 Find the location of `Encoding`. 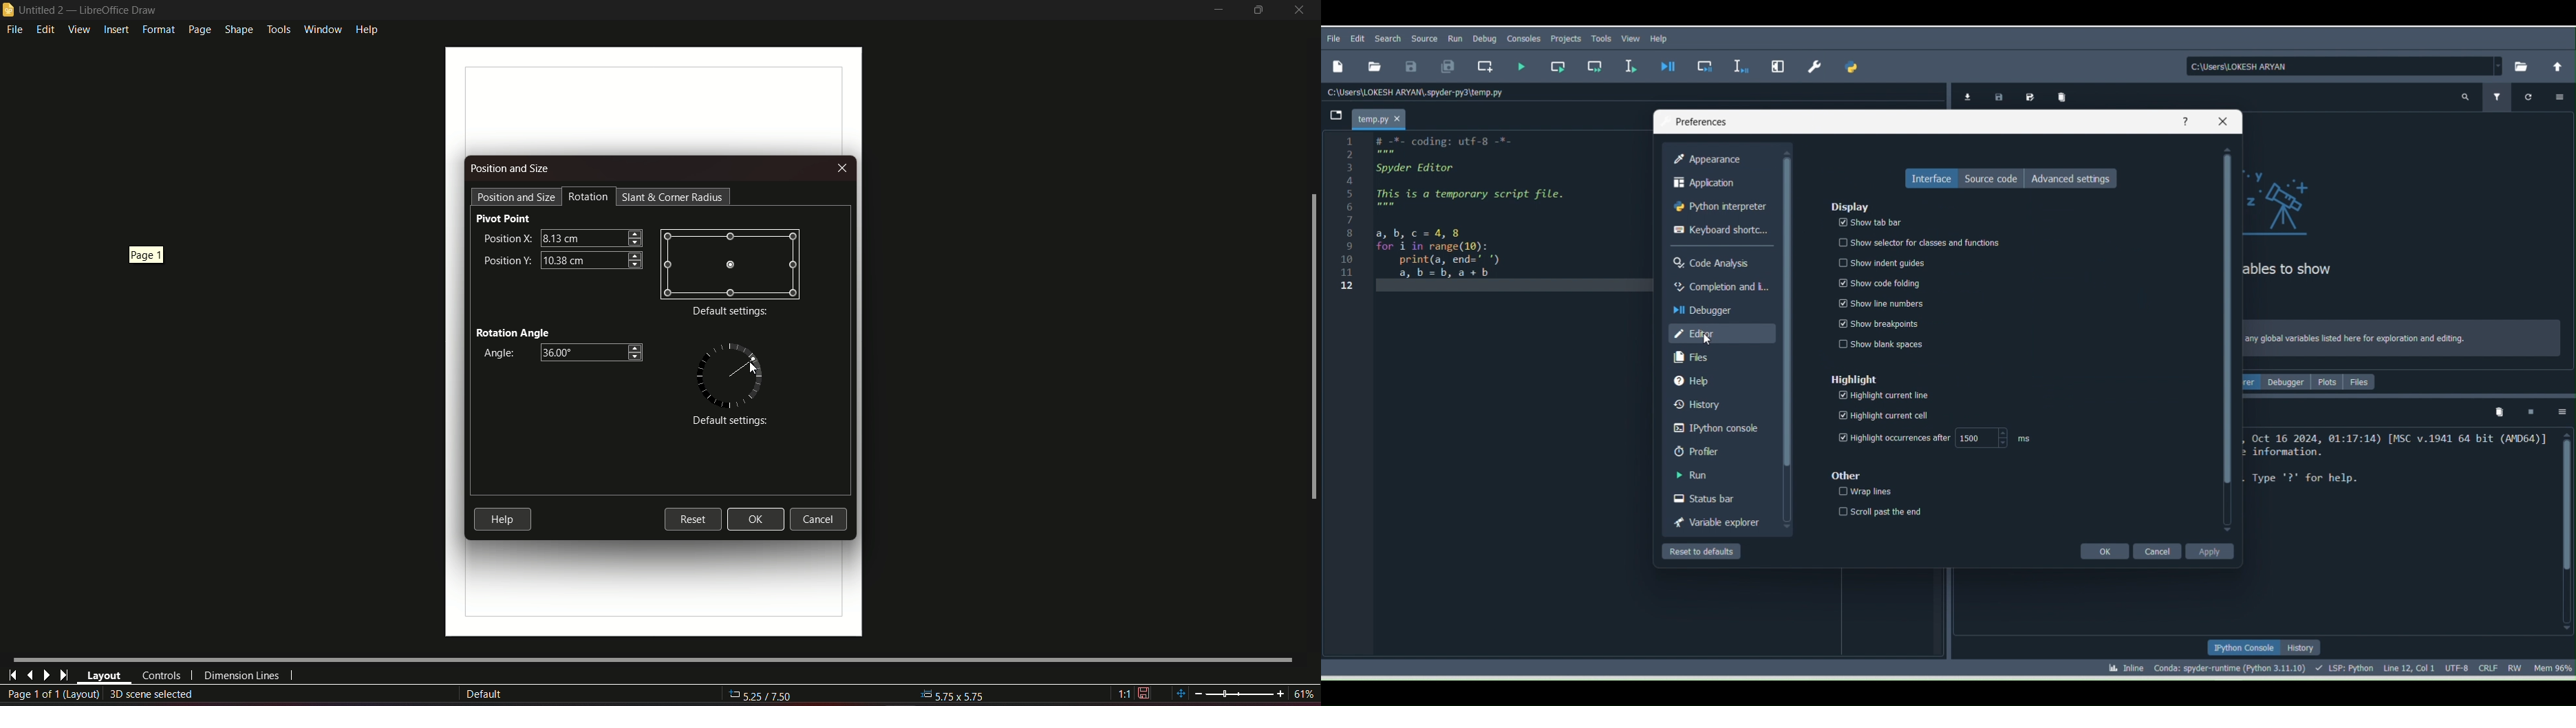

Encoding is located at coordinates (2460, 666).